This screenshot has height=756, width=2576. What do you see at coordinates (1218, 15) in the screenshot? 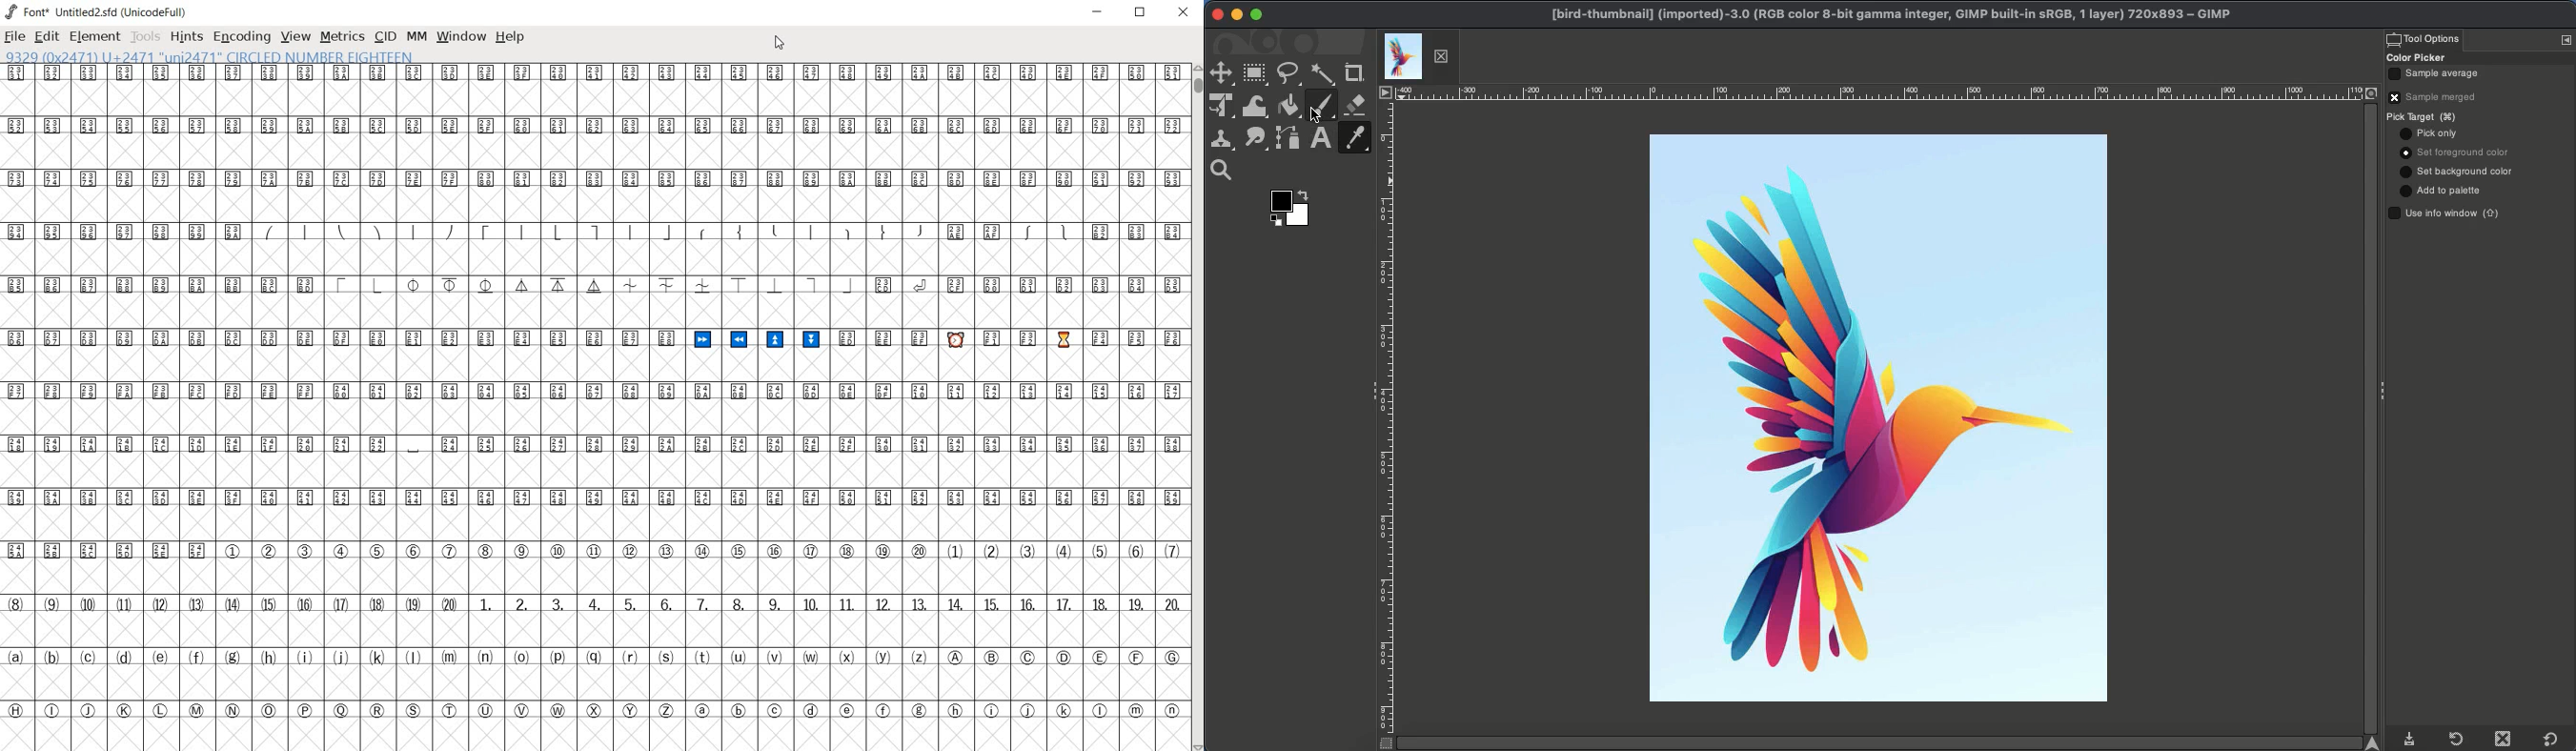
I see `Close` at bounding box center [1218, 15].